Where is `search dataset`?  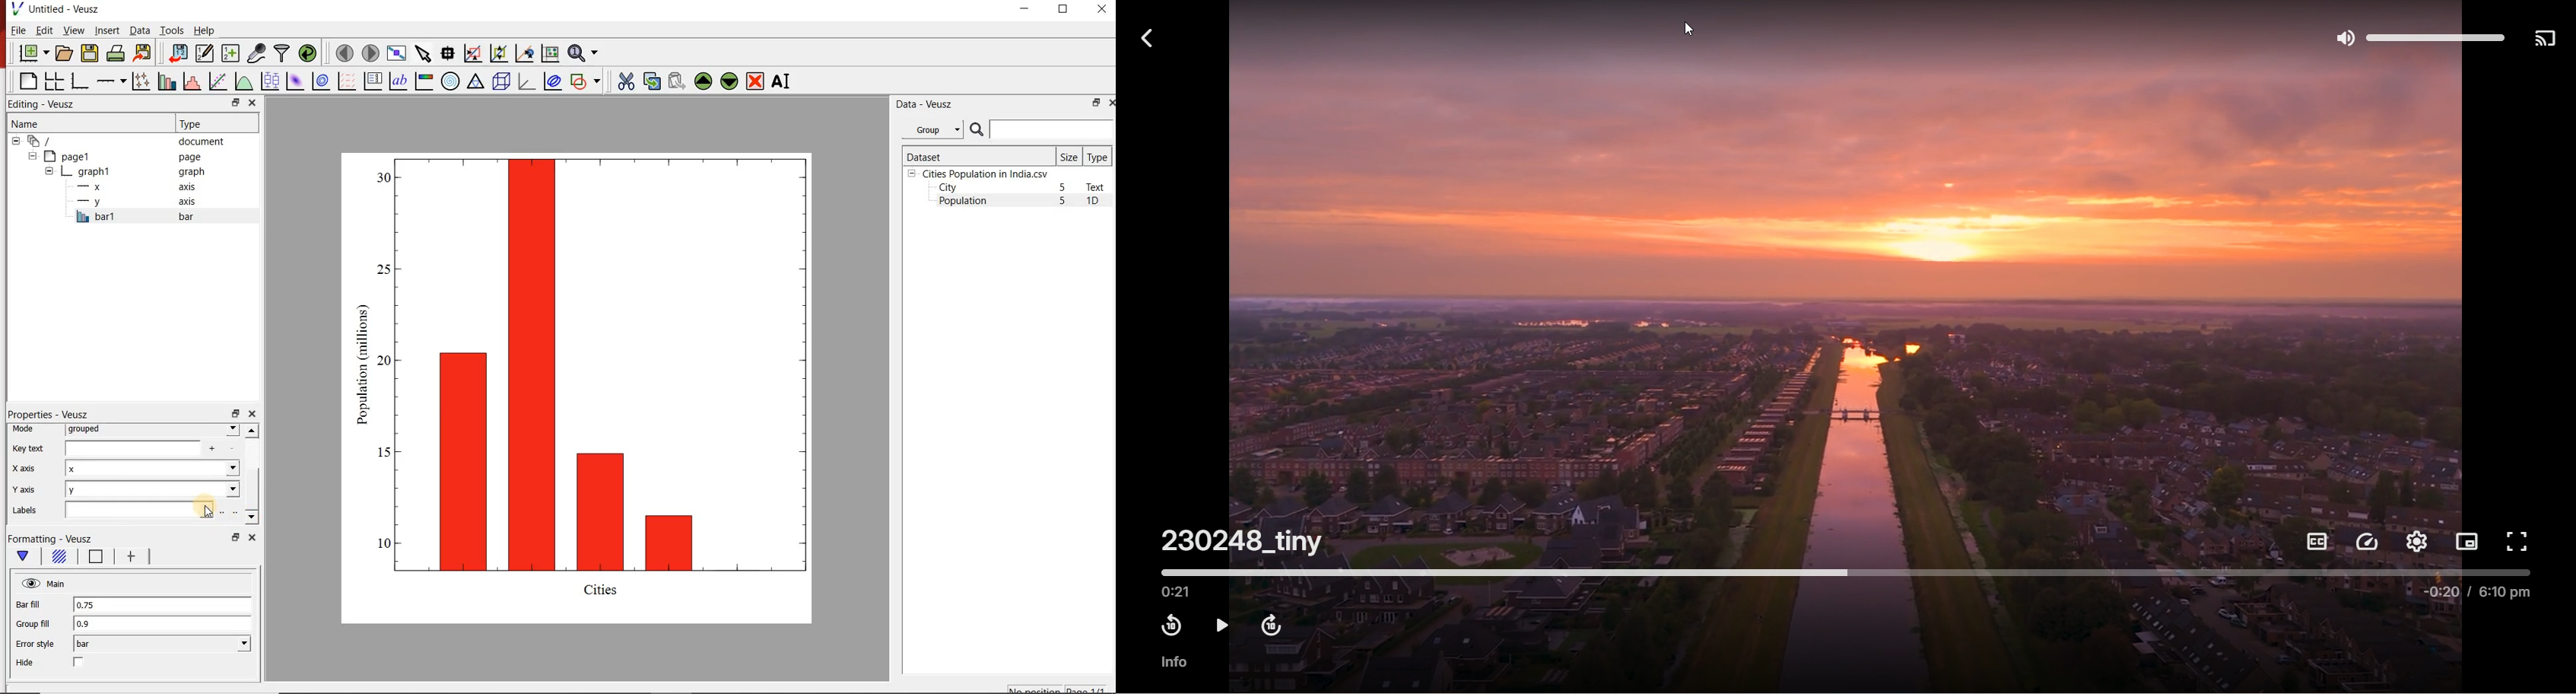 search dataset is located at coordinates (1042, 130).